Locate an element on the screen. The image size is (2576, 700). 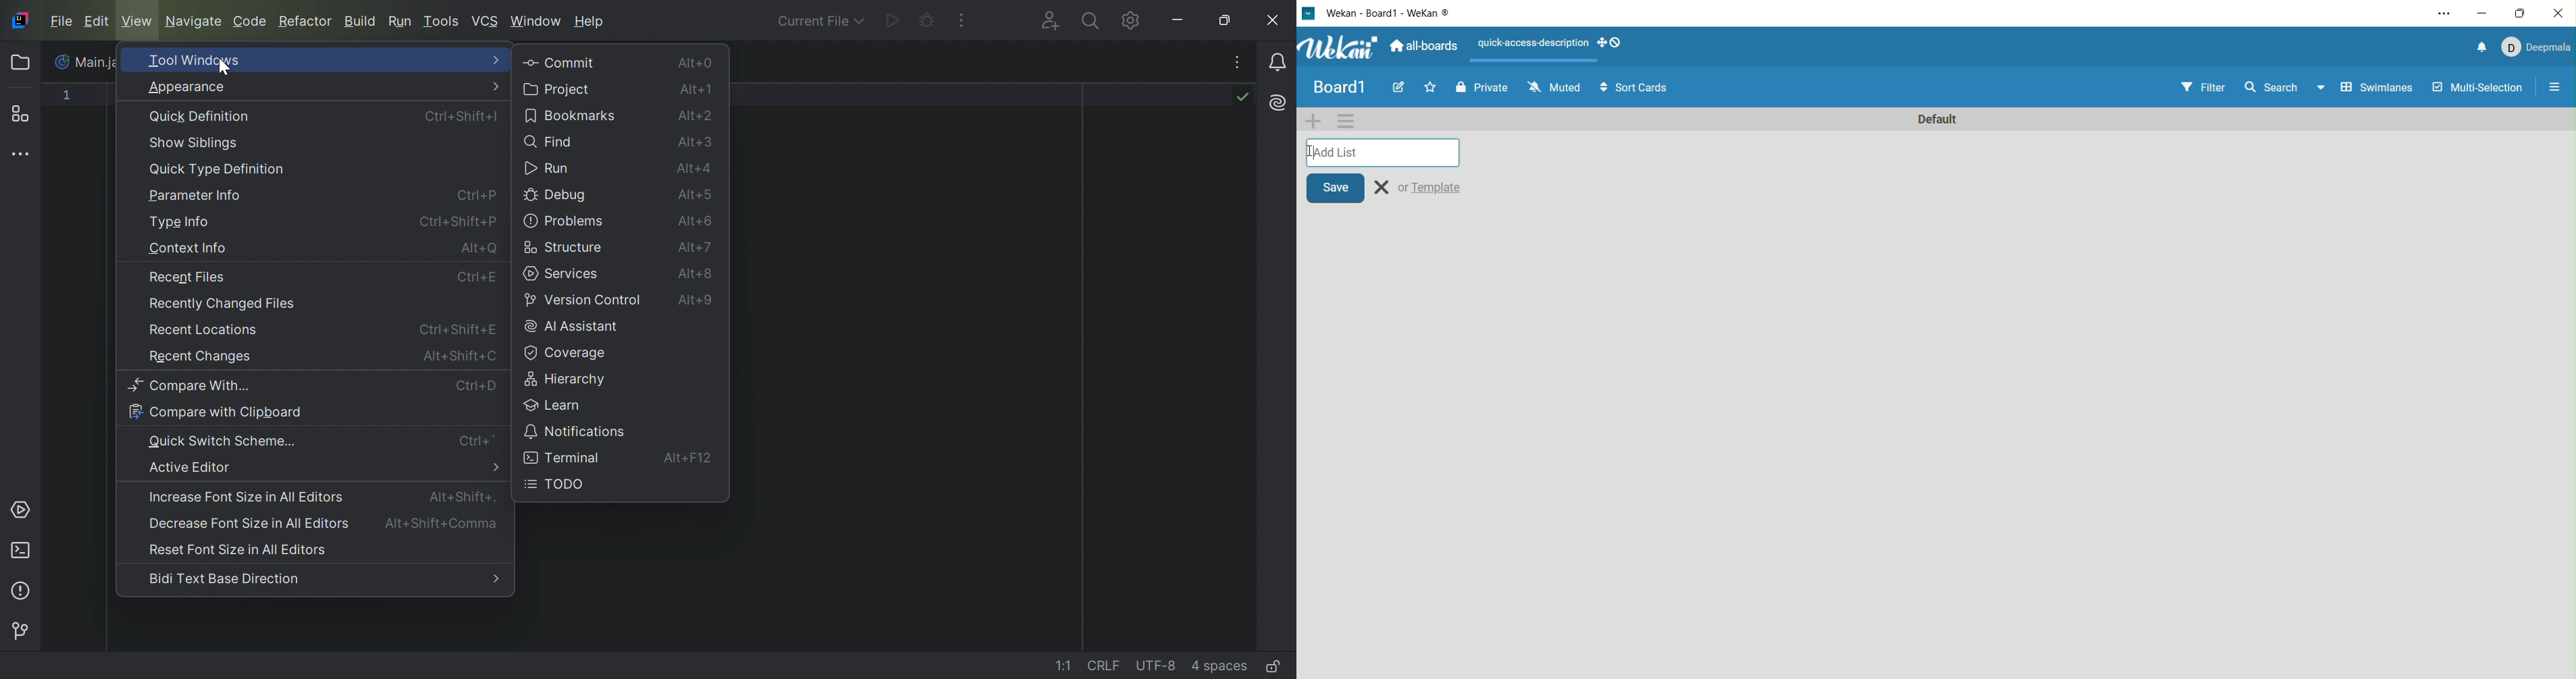
Search everywhere is located at coordinates (1089, 23).